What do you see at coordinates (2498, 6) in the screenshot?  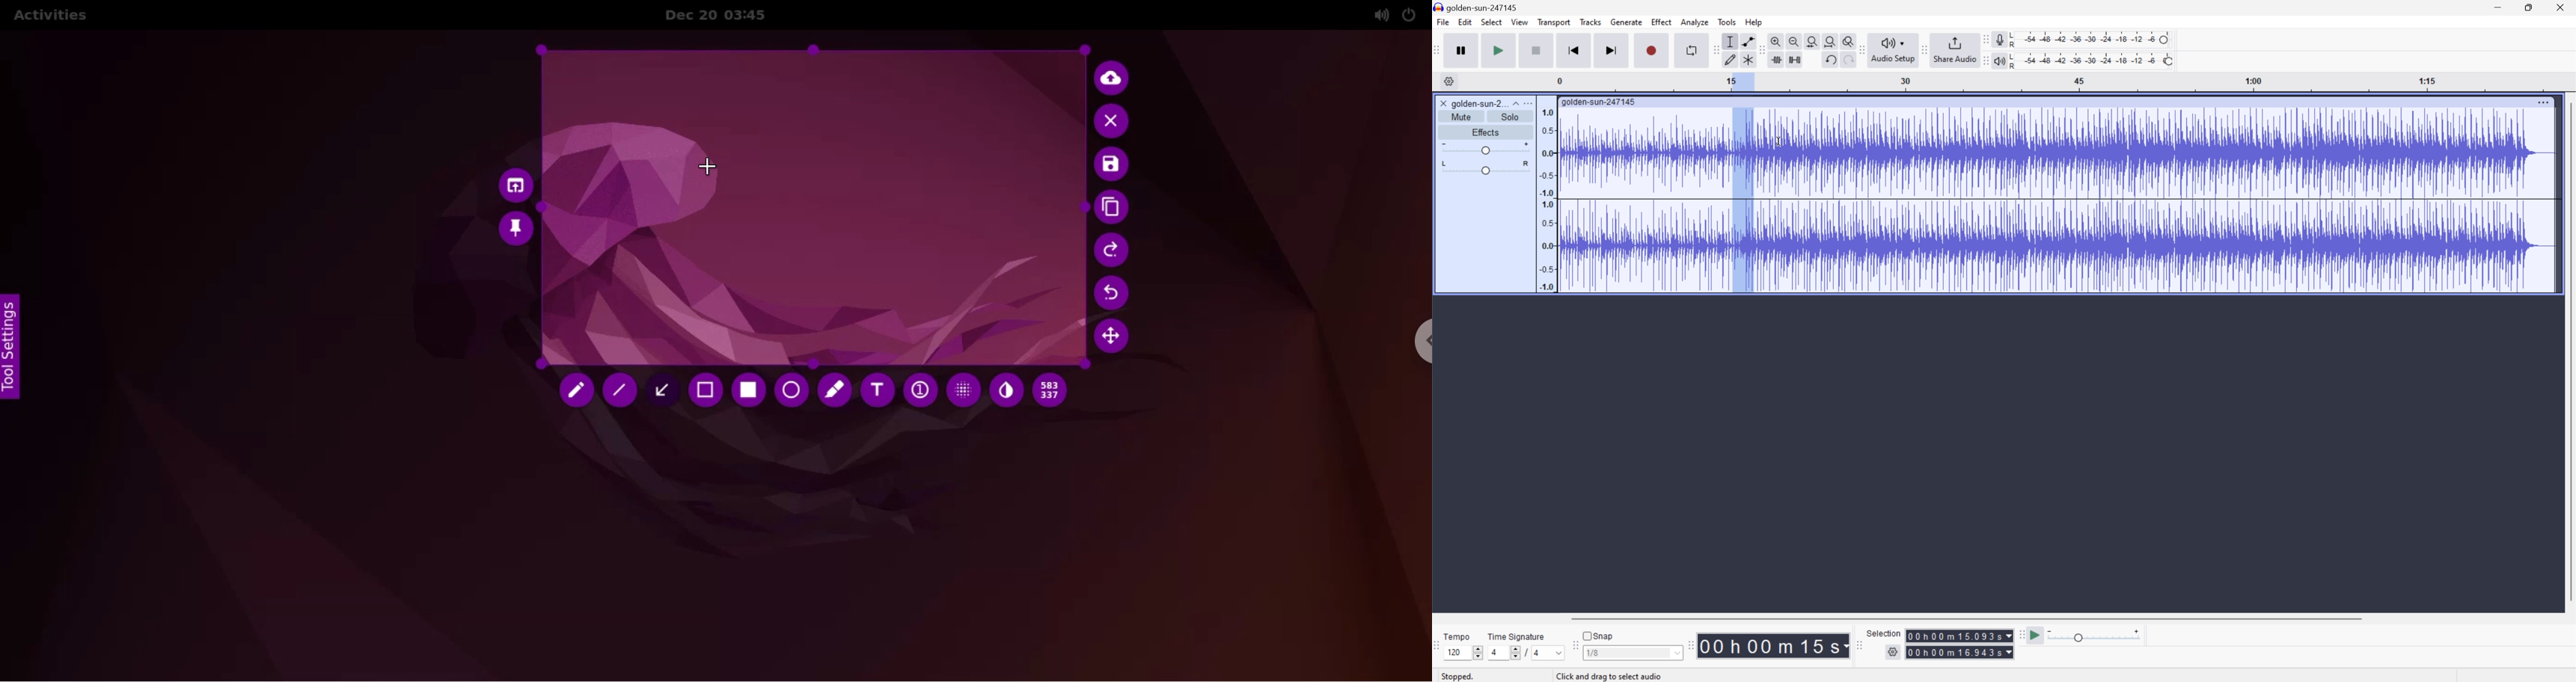 I see `Minimize` at bounding box center [2498, 6].